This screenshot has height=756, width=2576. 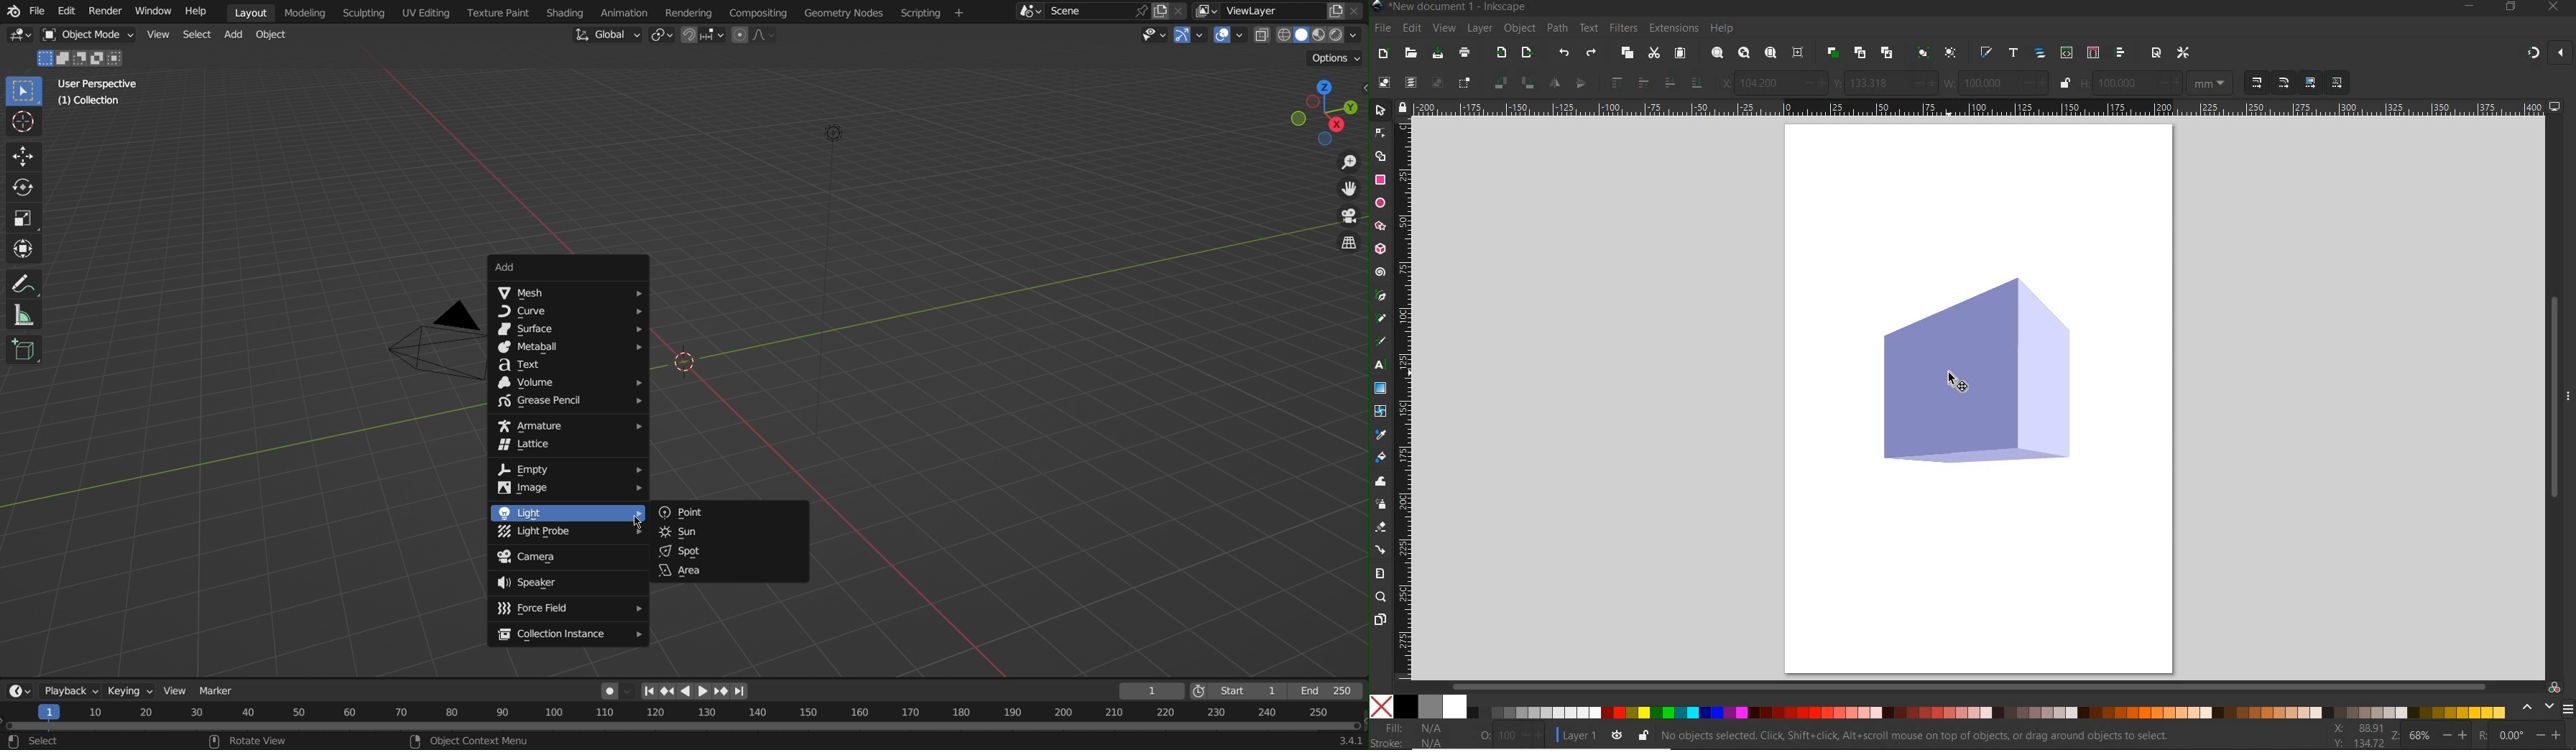 What do you see at coordinates (1588, 27) in the screenshot?
I see `TEXT` at bounding box center [1588, 27].